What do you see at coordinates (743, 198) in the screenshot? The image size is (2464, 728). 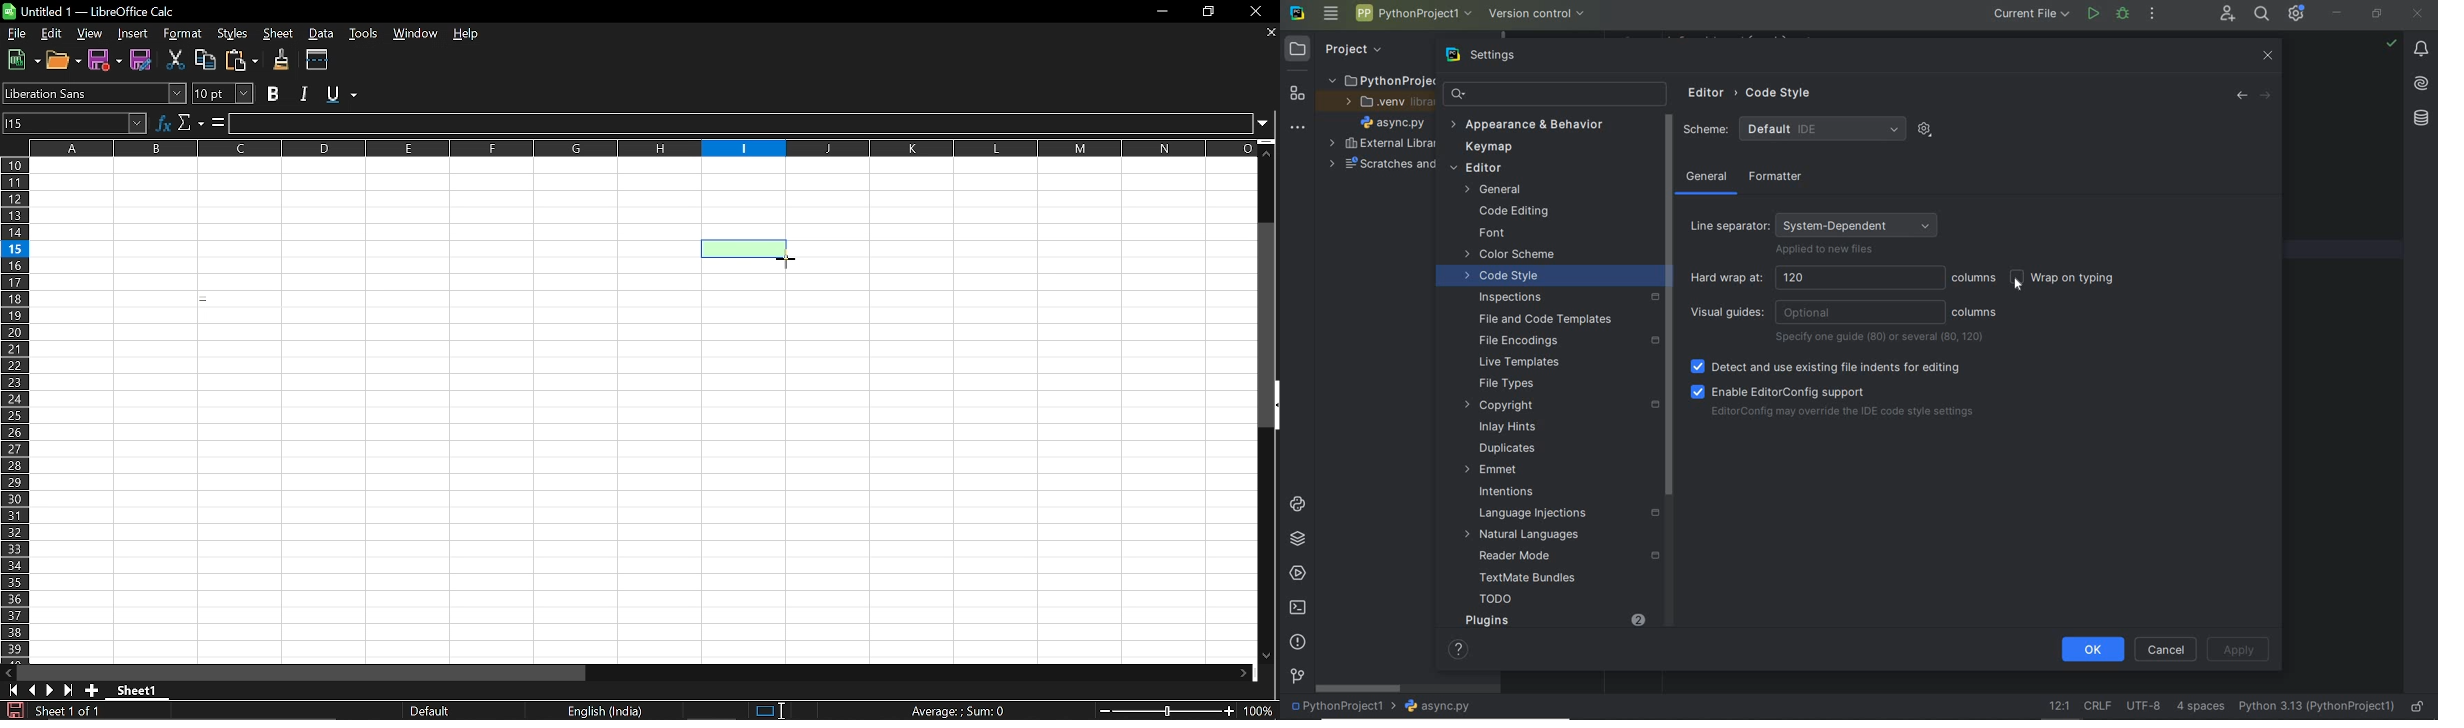 I see `Fillable cell` at bounding box center [743, 198].